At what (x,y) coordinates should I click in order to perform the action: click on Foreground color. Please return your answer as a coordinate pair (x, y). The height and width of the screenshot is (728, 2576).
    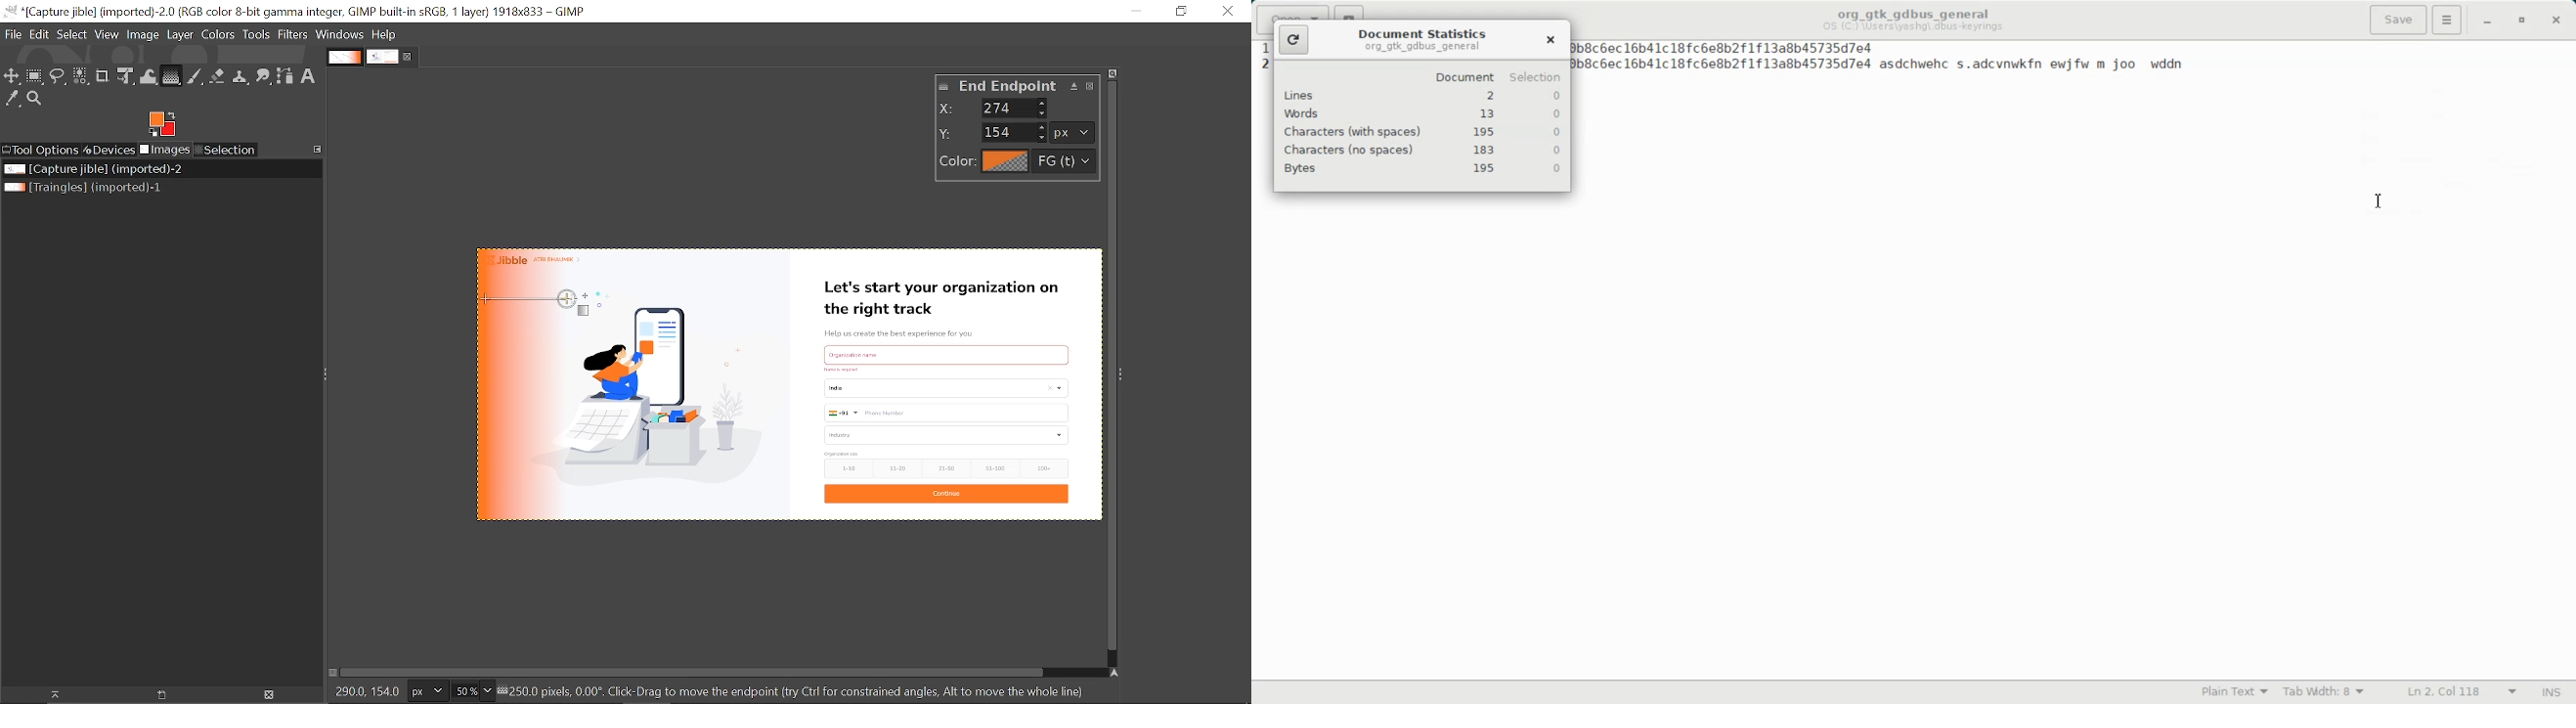
    Looking at the image, I should click on (161, 124).